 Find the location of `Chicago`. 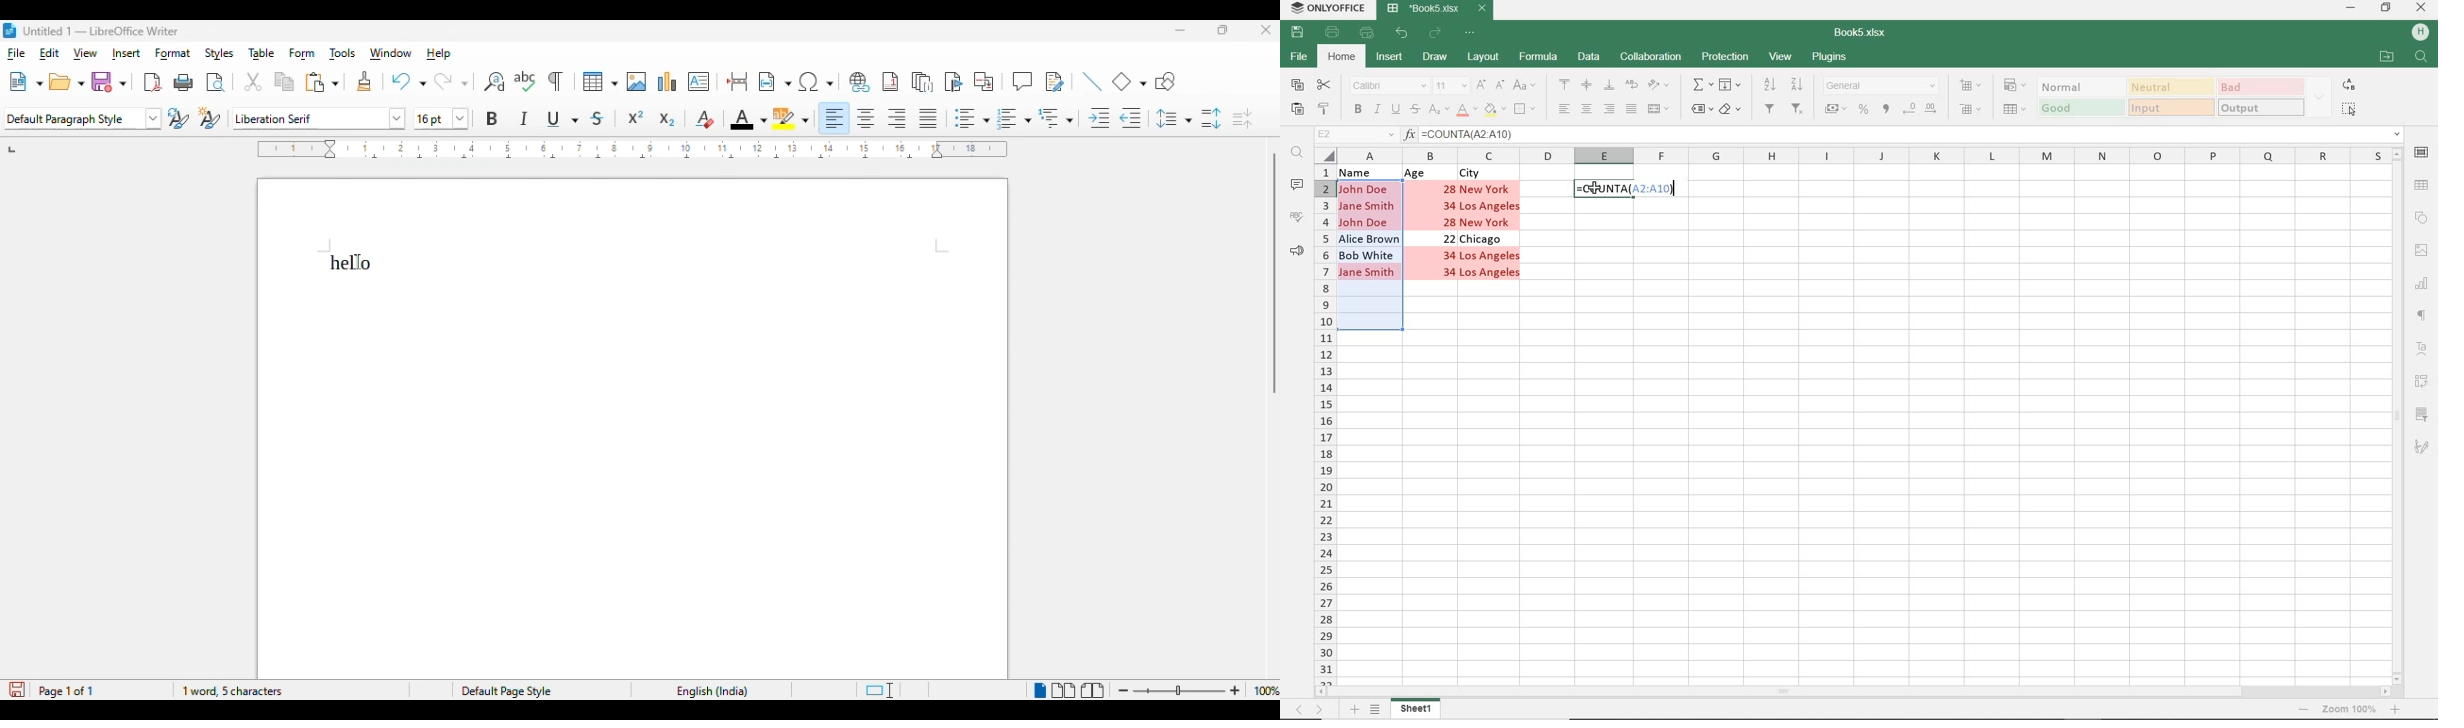

Chicago is located at coordinates (1483, 240).